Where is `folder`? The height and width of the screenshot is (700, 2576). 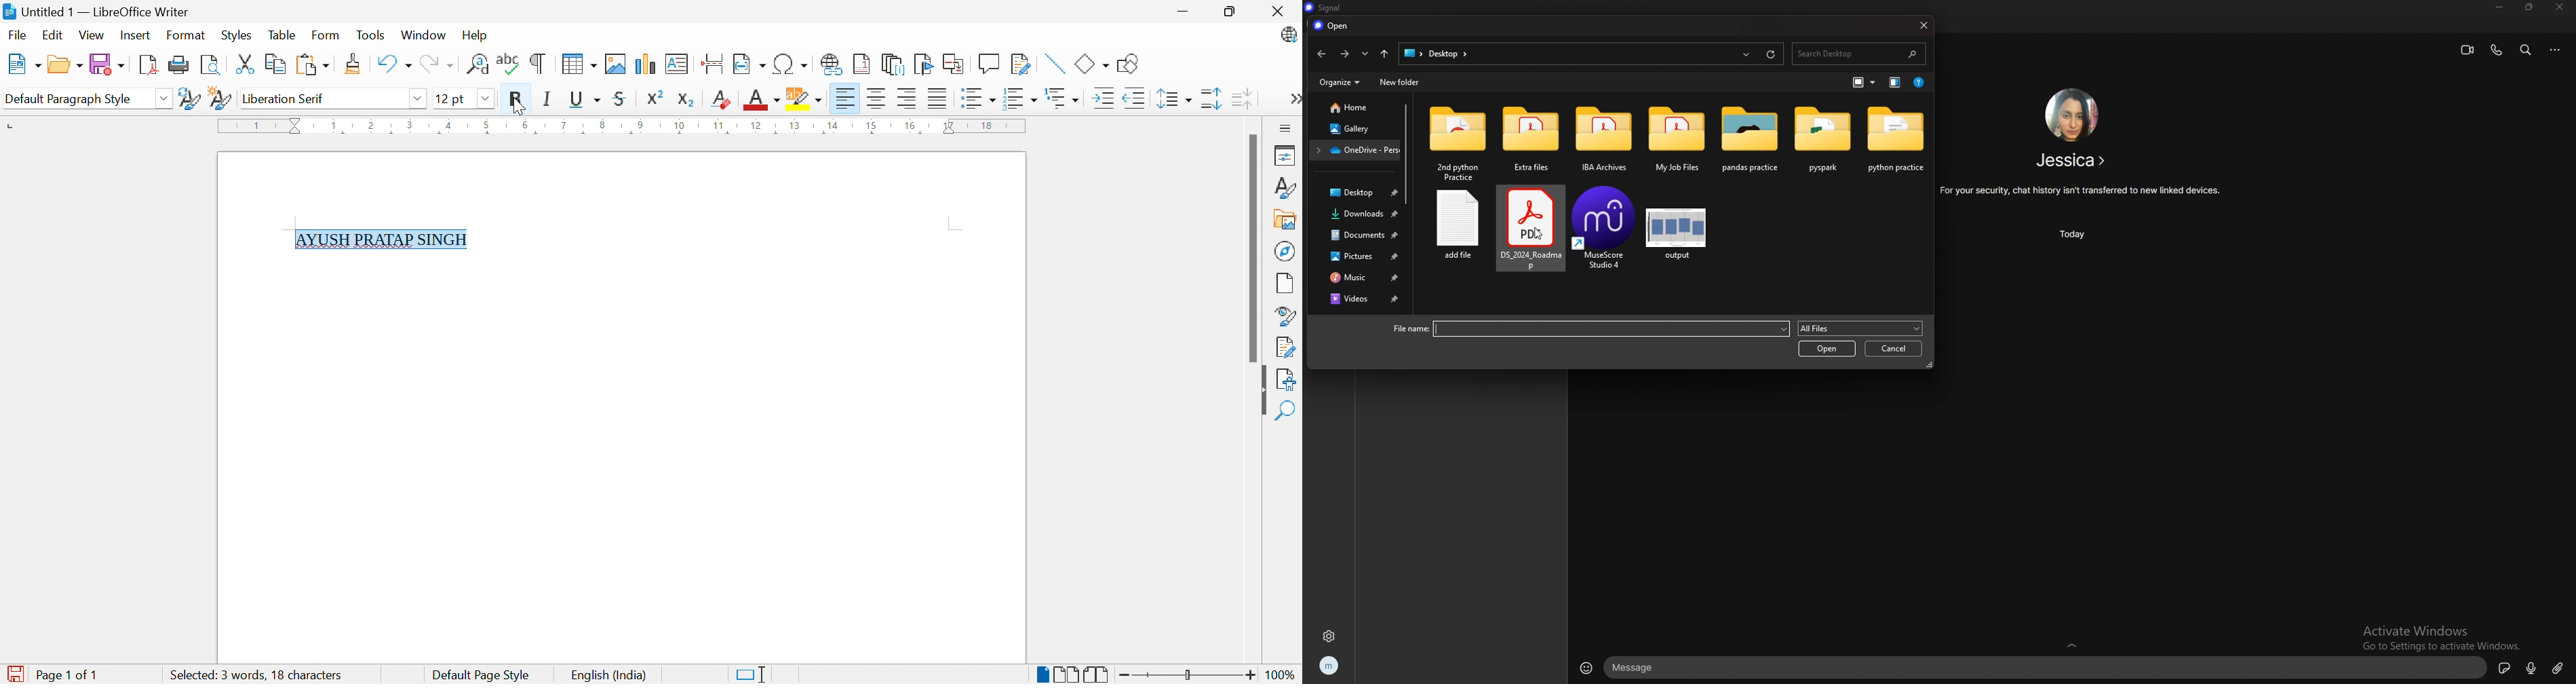 folder is located at coordinates (1529, 139).